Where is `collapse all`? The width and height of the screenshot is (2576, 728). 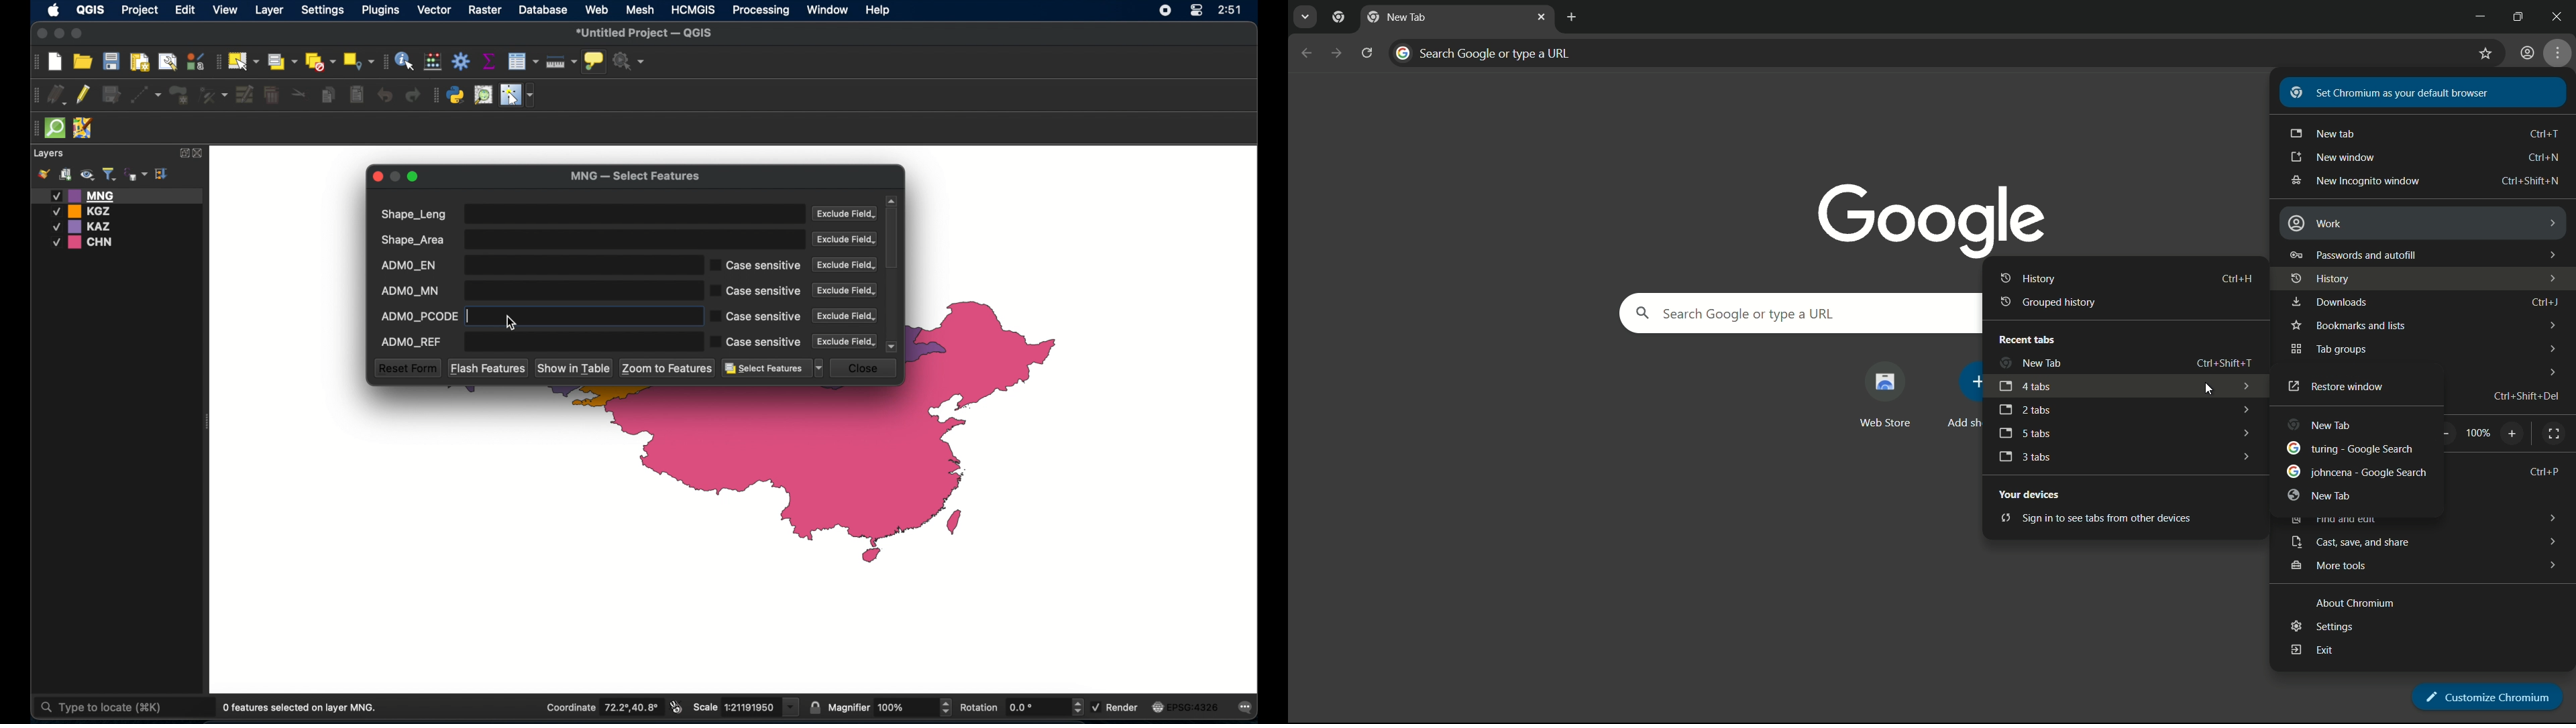
collapse all is located at coordinates (162, 173).